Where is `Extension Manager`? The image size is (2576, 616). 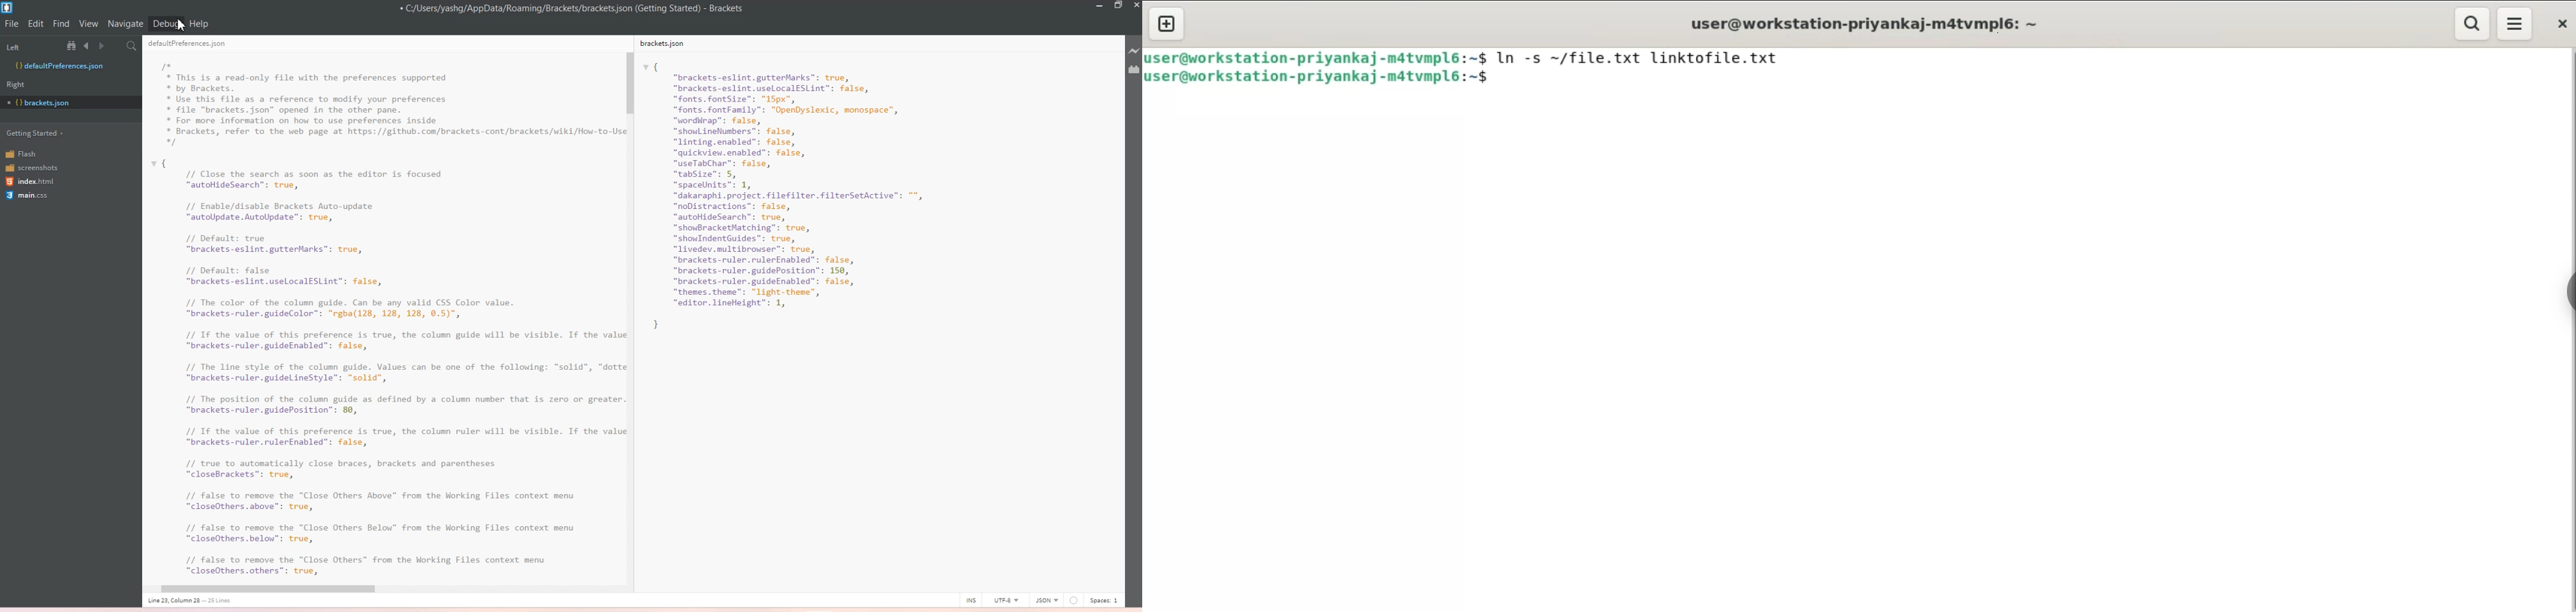 Extension Manager is located at coordinates (1134, 70).